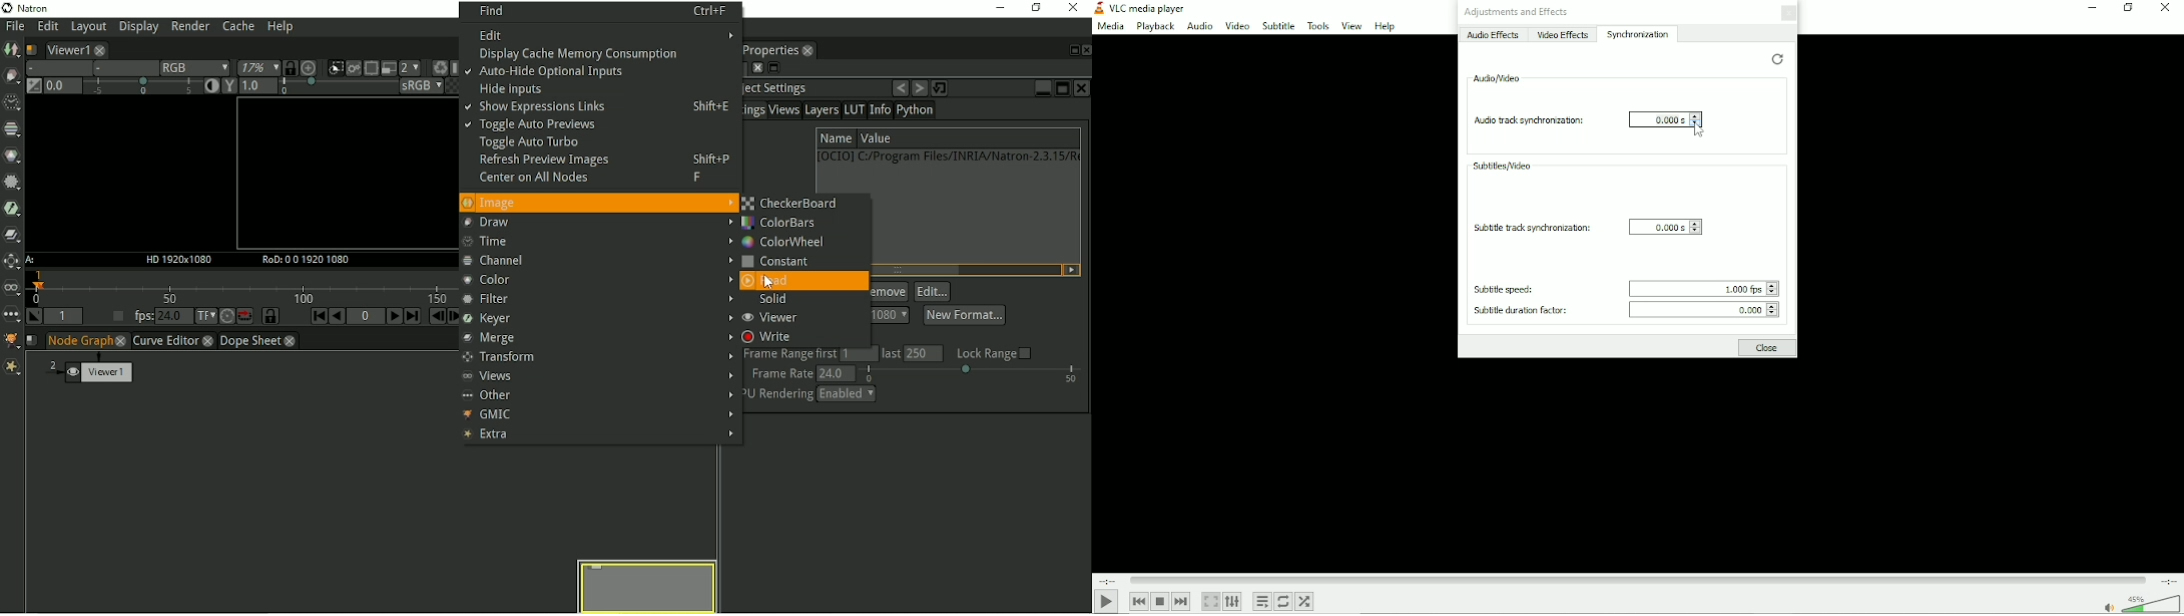 This screenshot has width=2184, height=616. What do you see at coordinates (1109, 579) in the screenshot?
I see `Elapsed time` at bounding box center [1109, 579].